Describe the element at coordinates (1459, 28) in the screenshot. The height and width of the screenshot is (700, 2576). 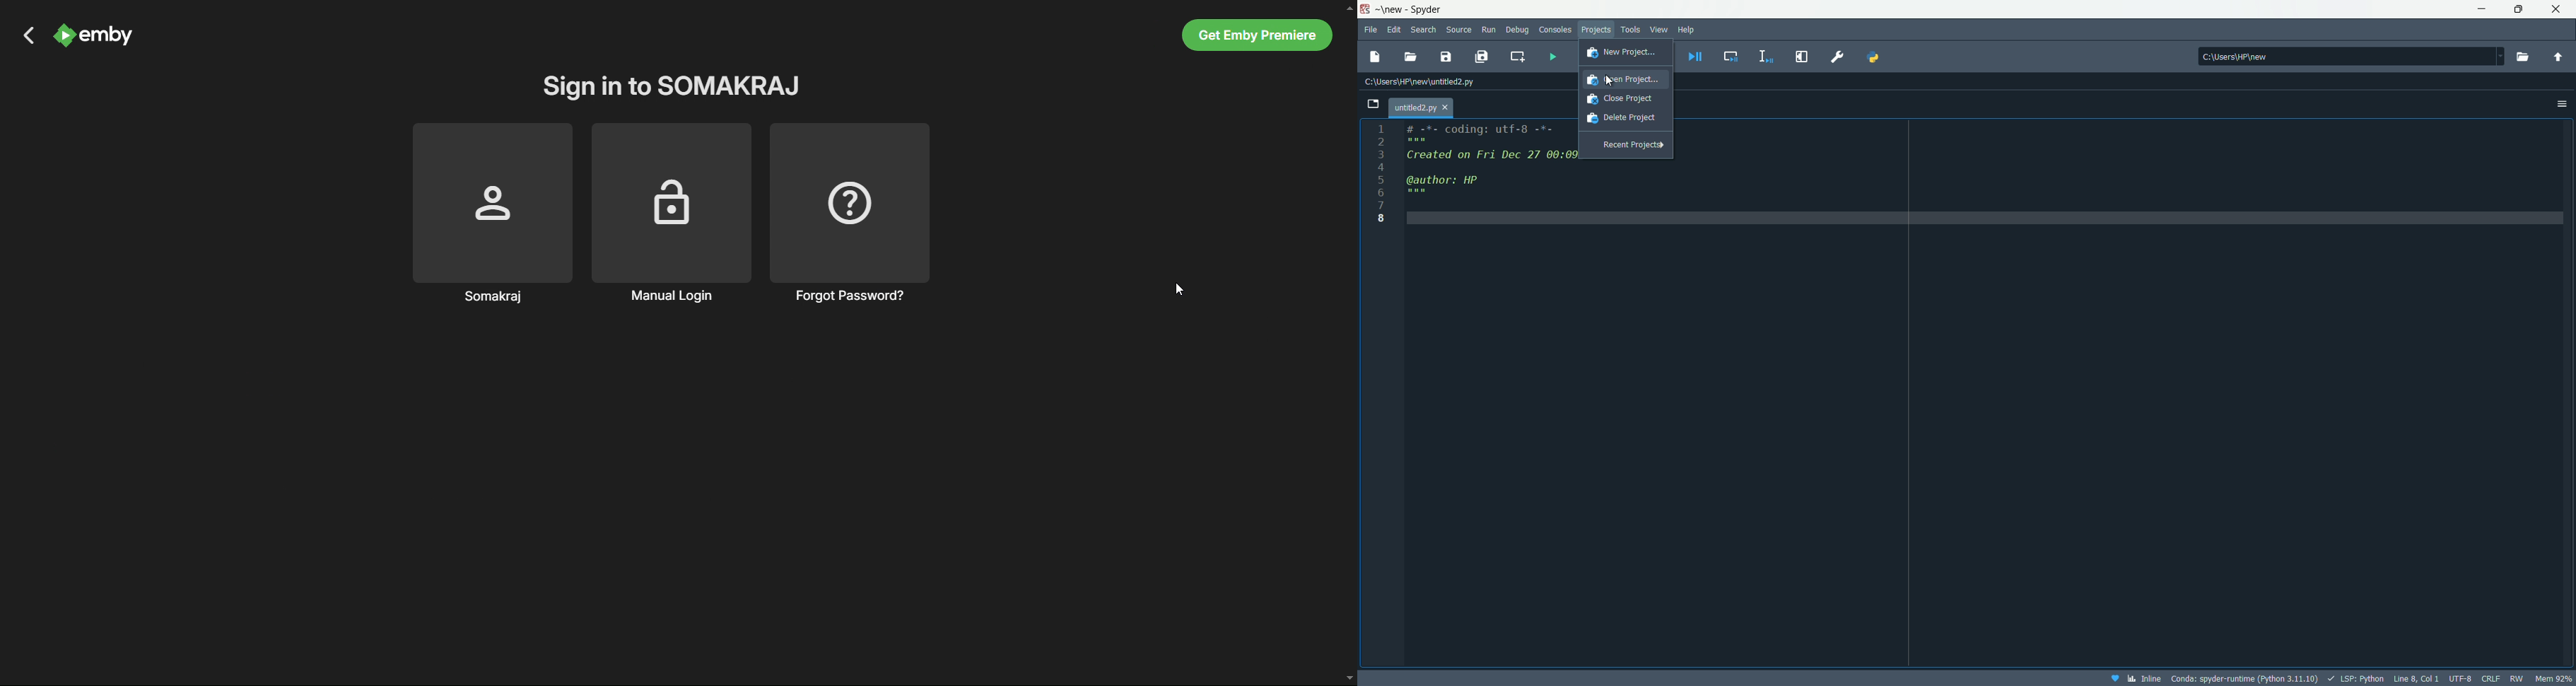
I see `Source` at that location.